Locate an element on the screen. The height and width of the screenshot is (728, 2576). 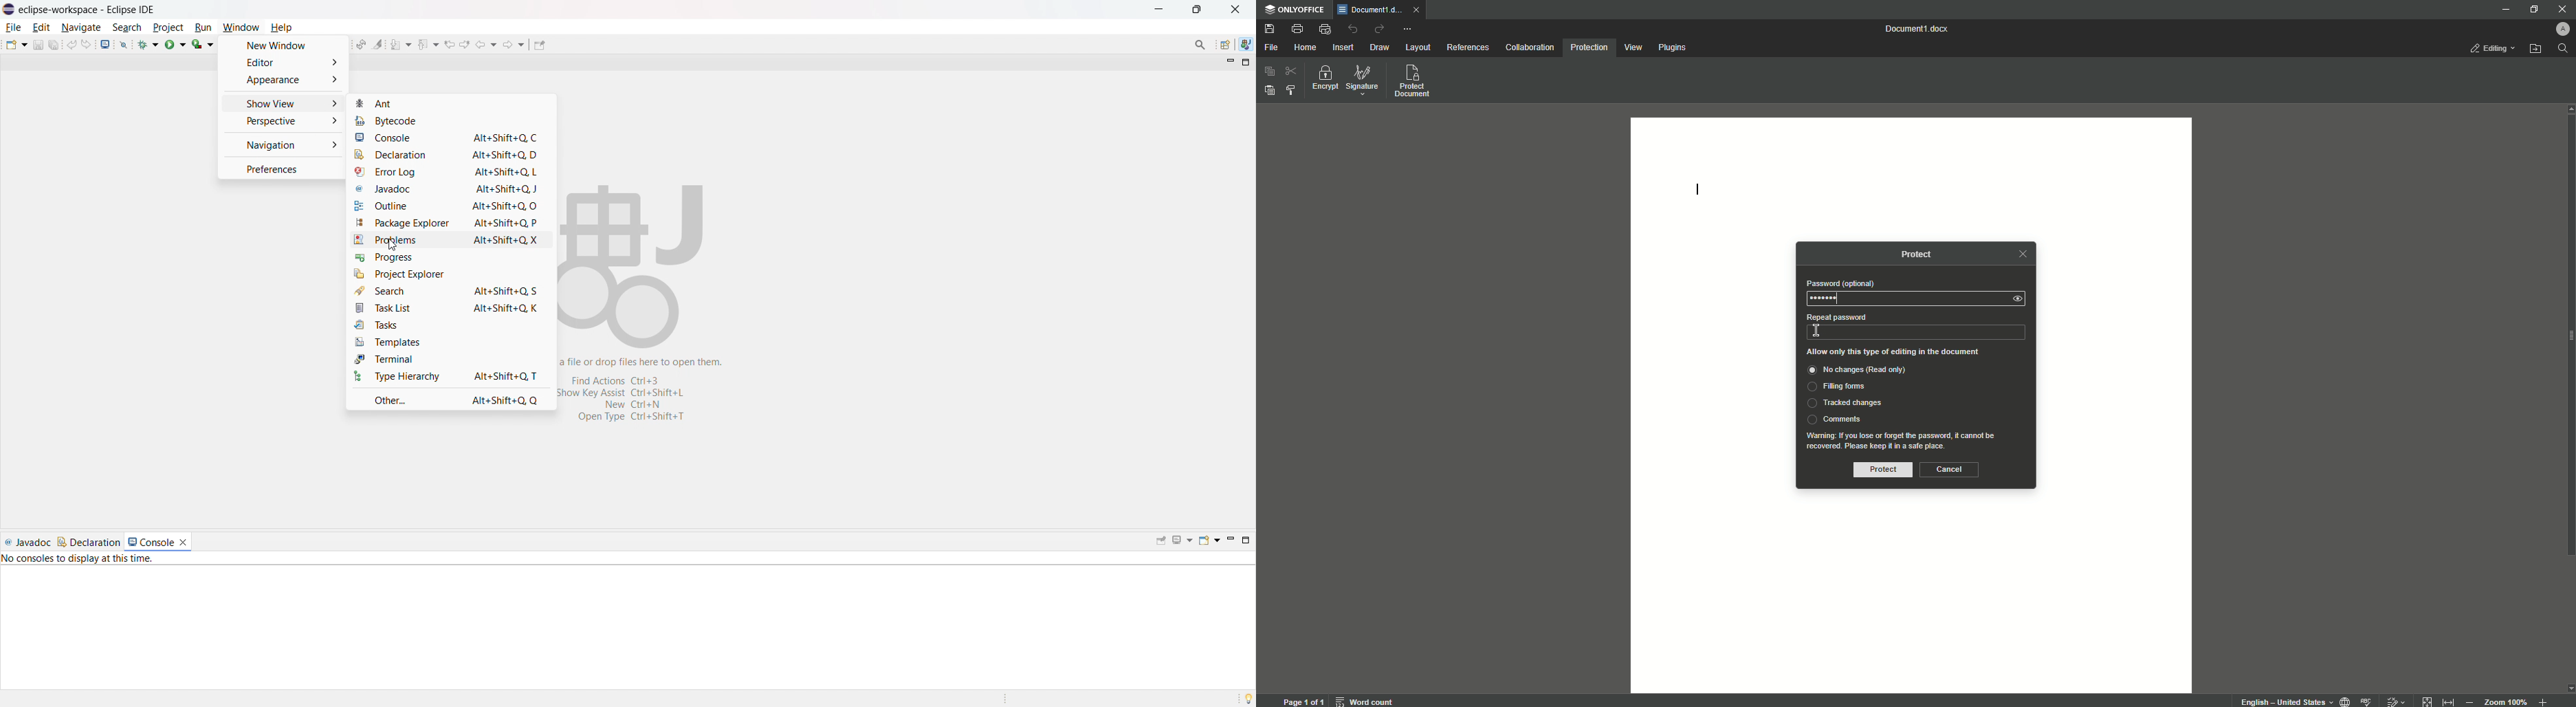
show view is located at coordinates (283, 102).